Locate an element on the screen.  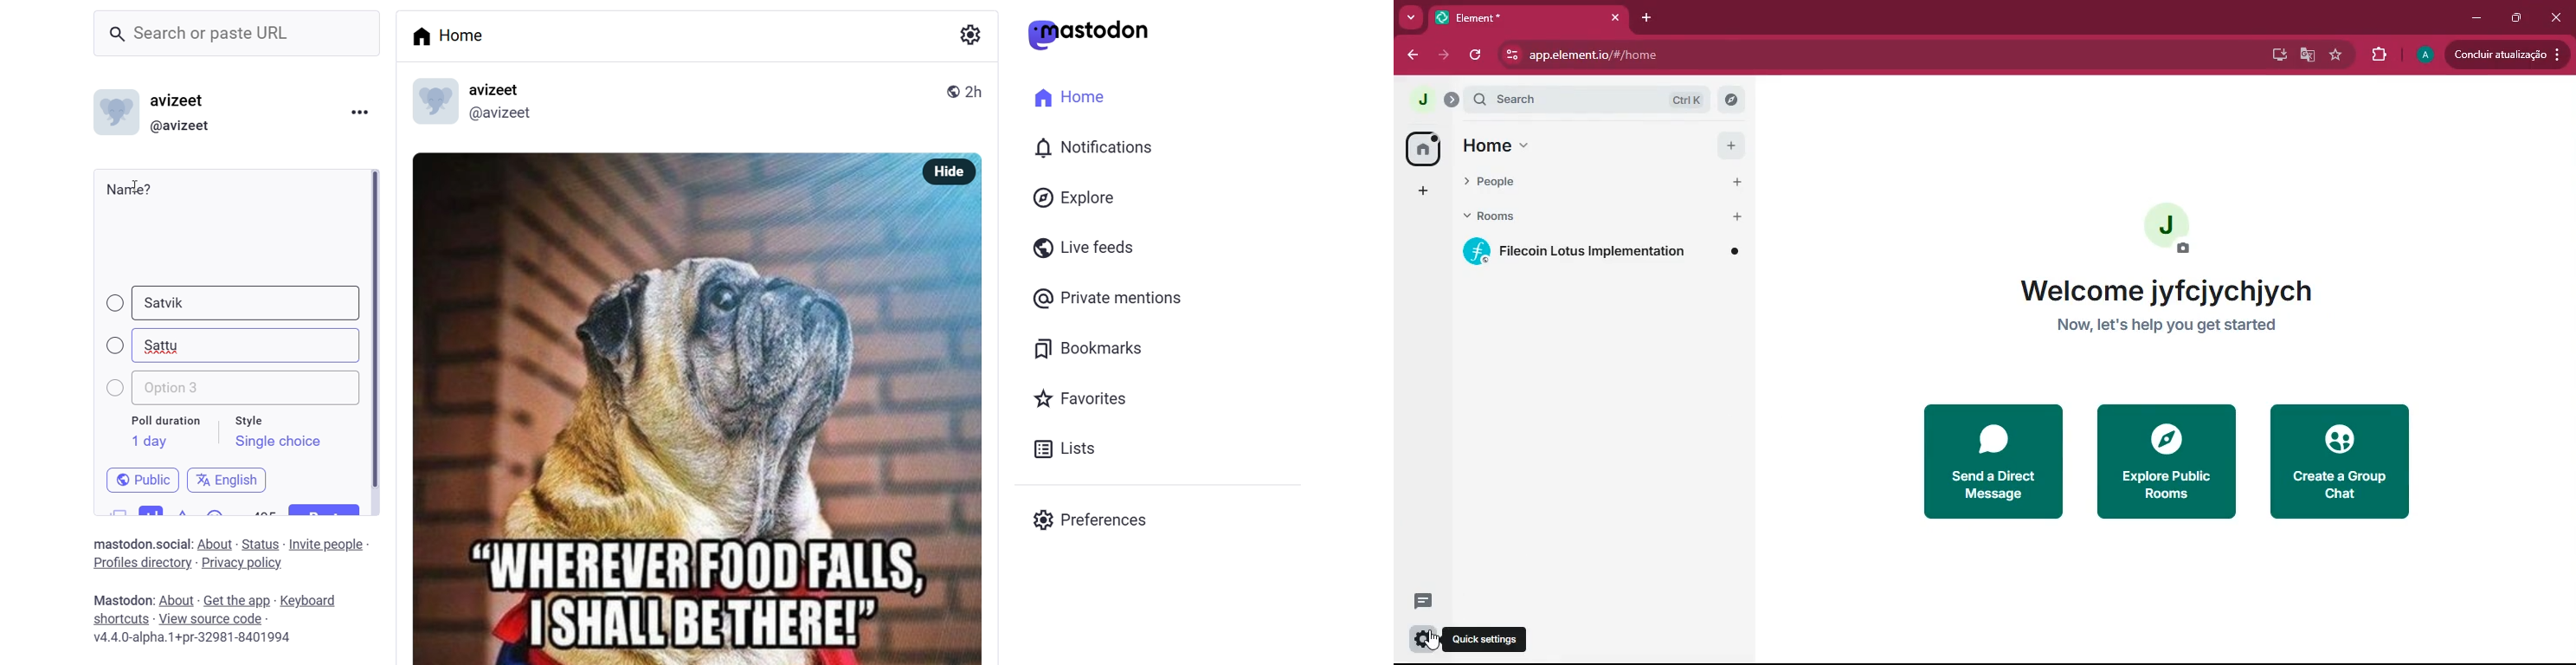
live feed is located at coordinates (1080, 246).